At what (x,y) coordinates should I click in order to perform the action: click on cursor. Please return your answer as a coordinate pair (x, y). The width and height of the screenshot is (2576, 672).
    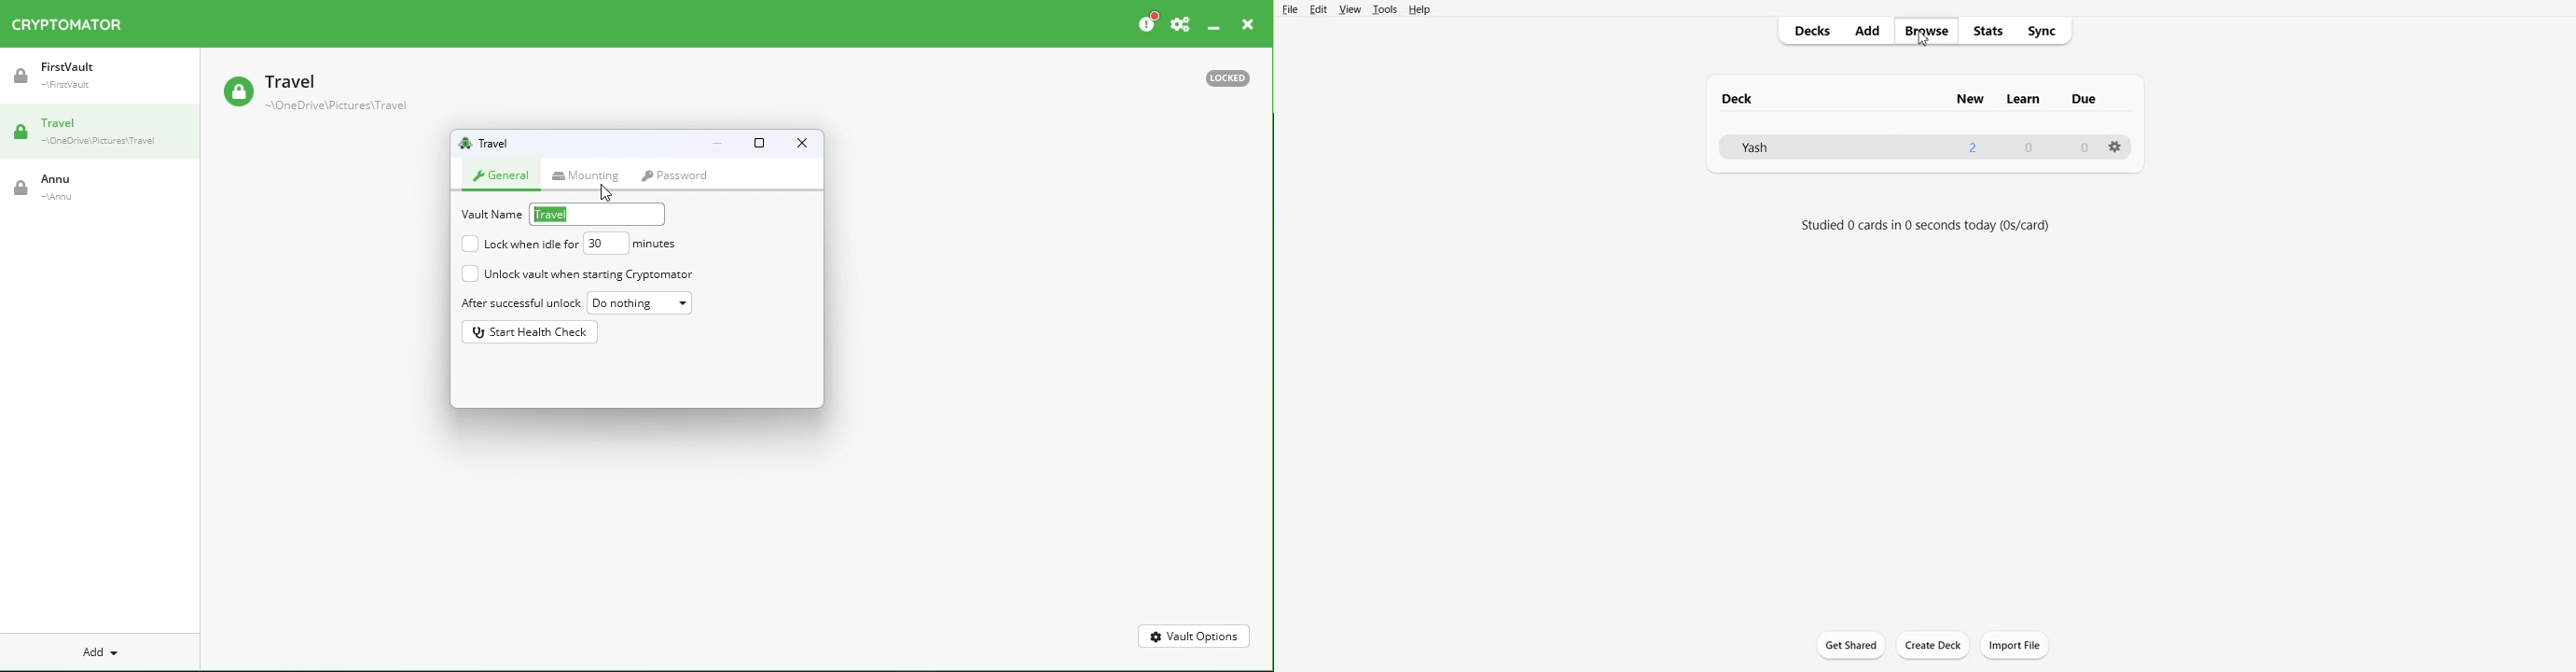
    Looking at the image, I should click on (1929, 47).